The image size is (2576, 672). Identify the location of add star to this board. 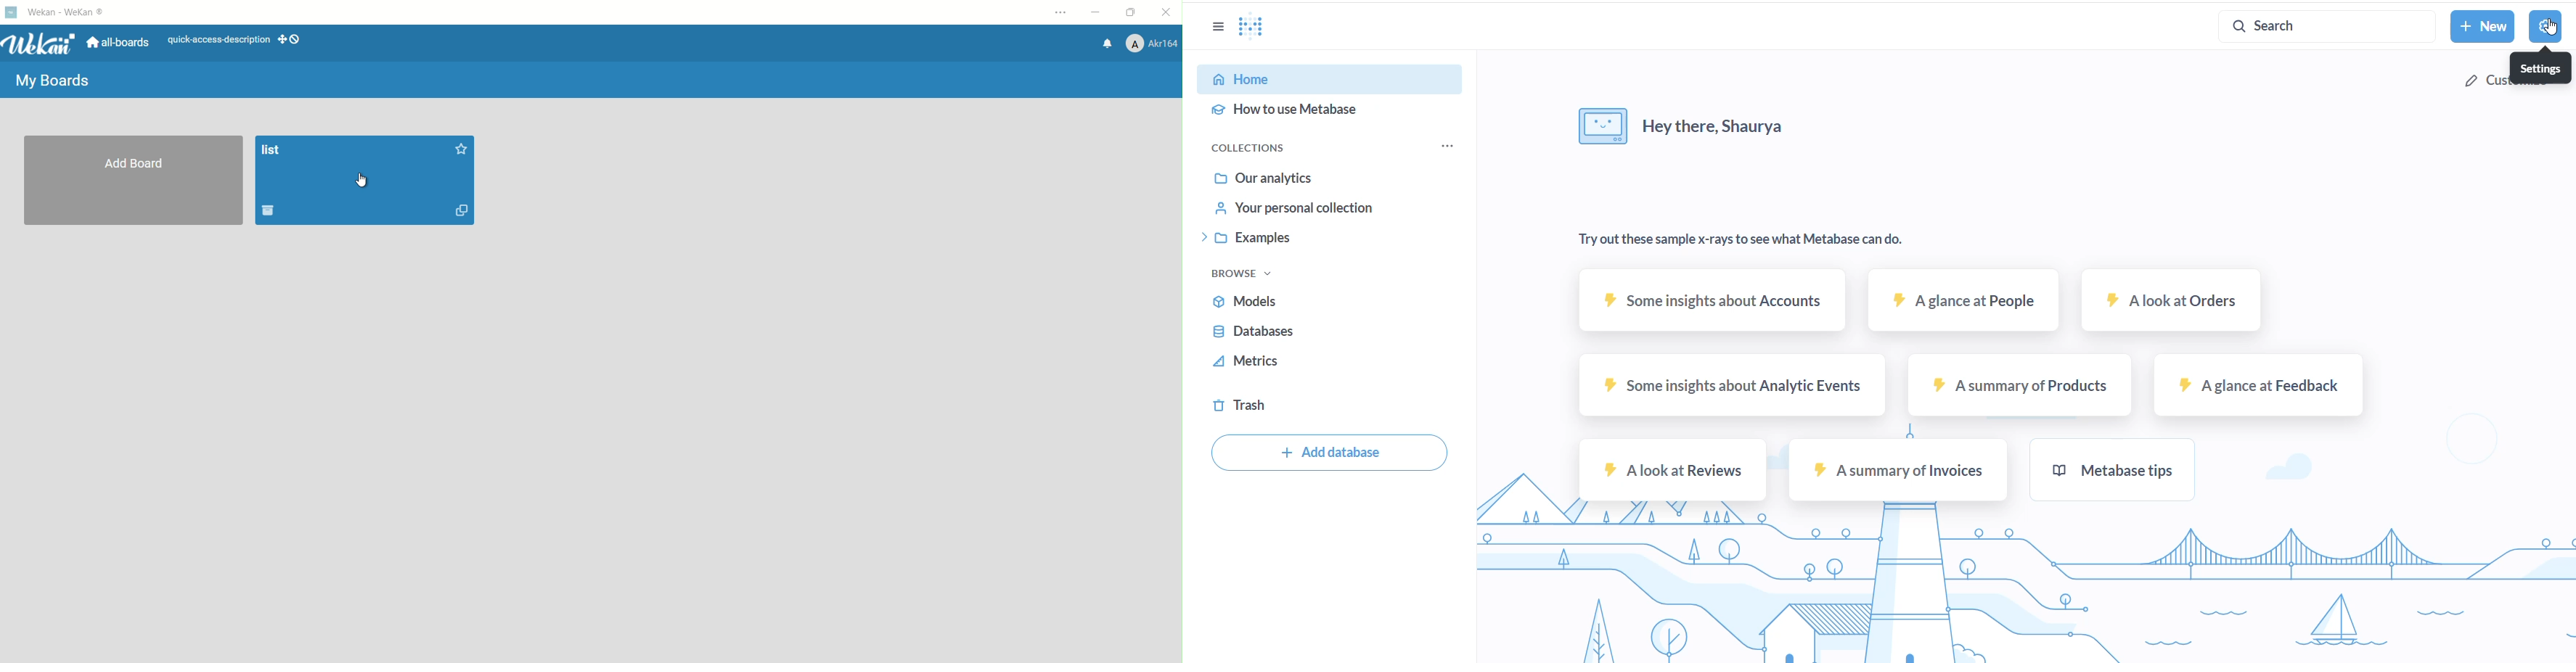
(464, 148).